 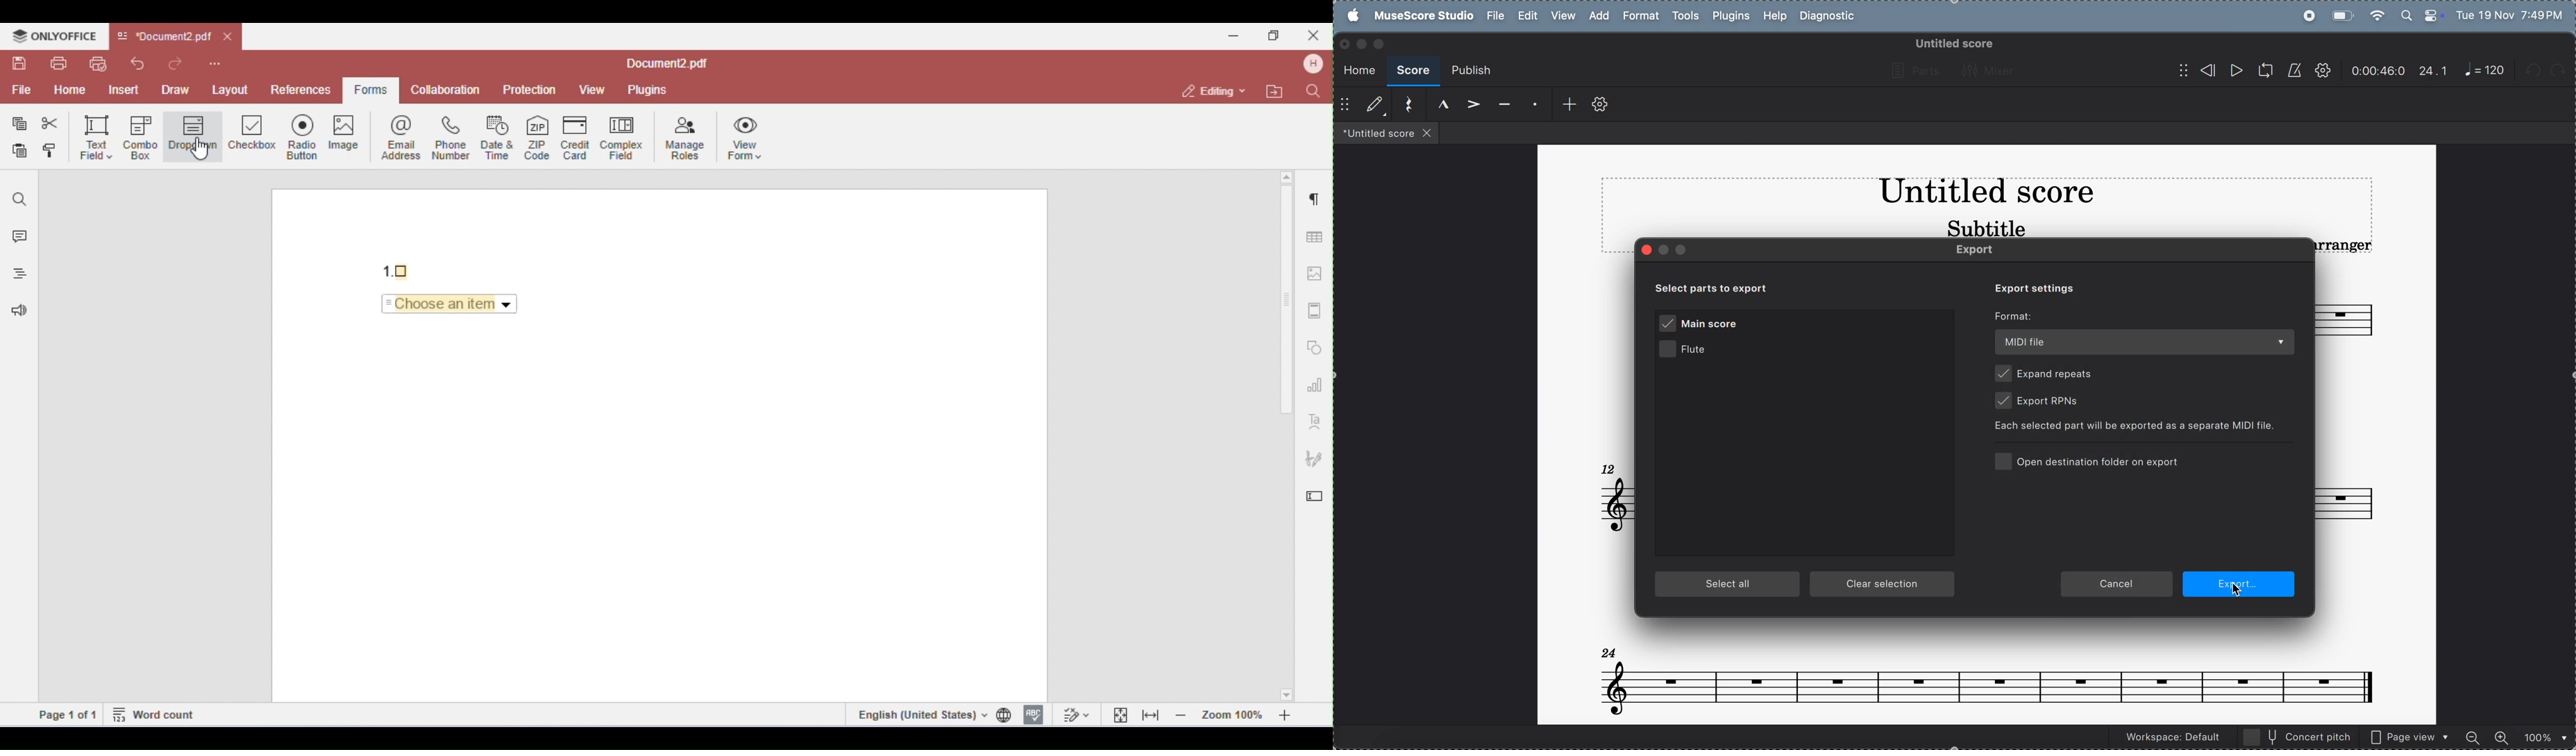 I want to click on clear section, so click(x=1884, y=585).